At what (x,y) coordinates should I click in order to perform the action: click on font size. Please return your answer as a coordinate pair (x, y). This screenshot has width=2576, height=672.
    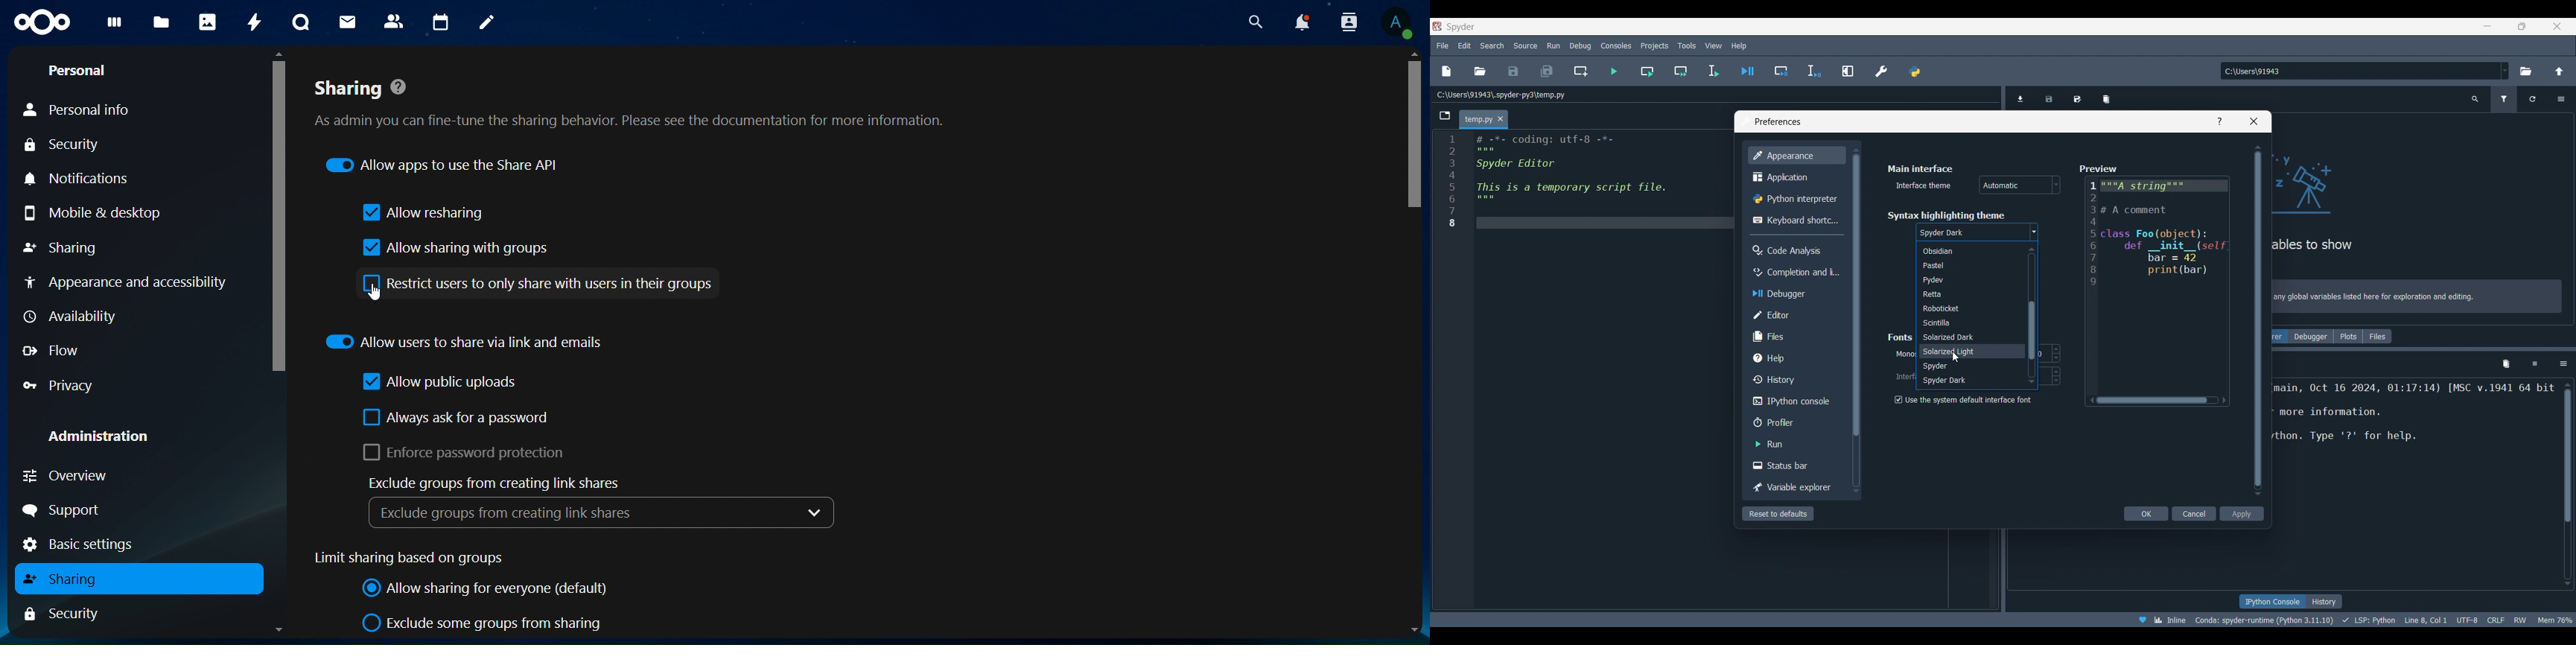
    Looking at the image, I should click on (2049, 353).